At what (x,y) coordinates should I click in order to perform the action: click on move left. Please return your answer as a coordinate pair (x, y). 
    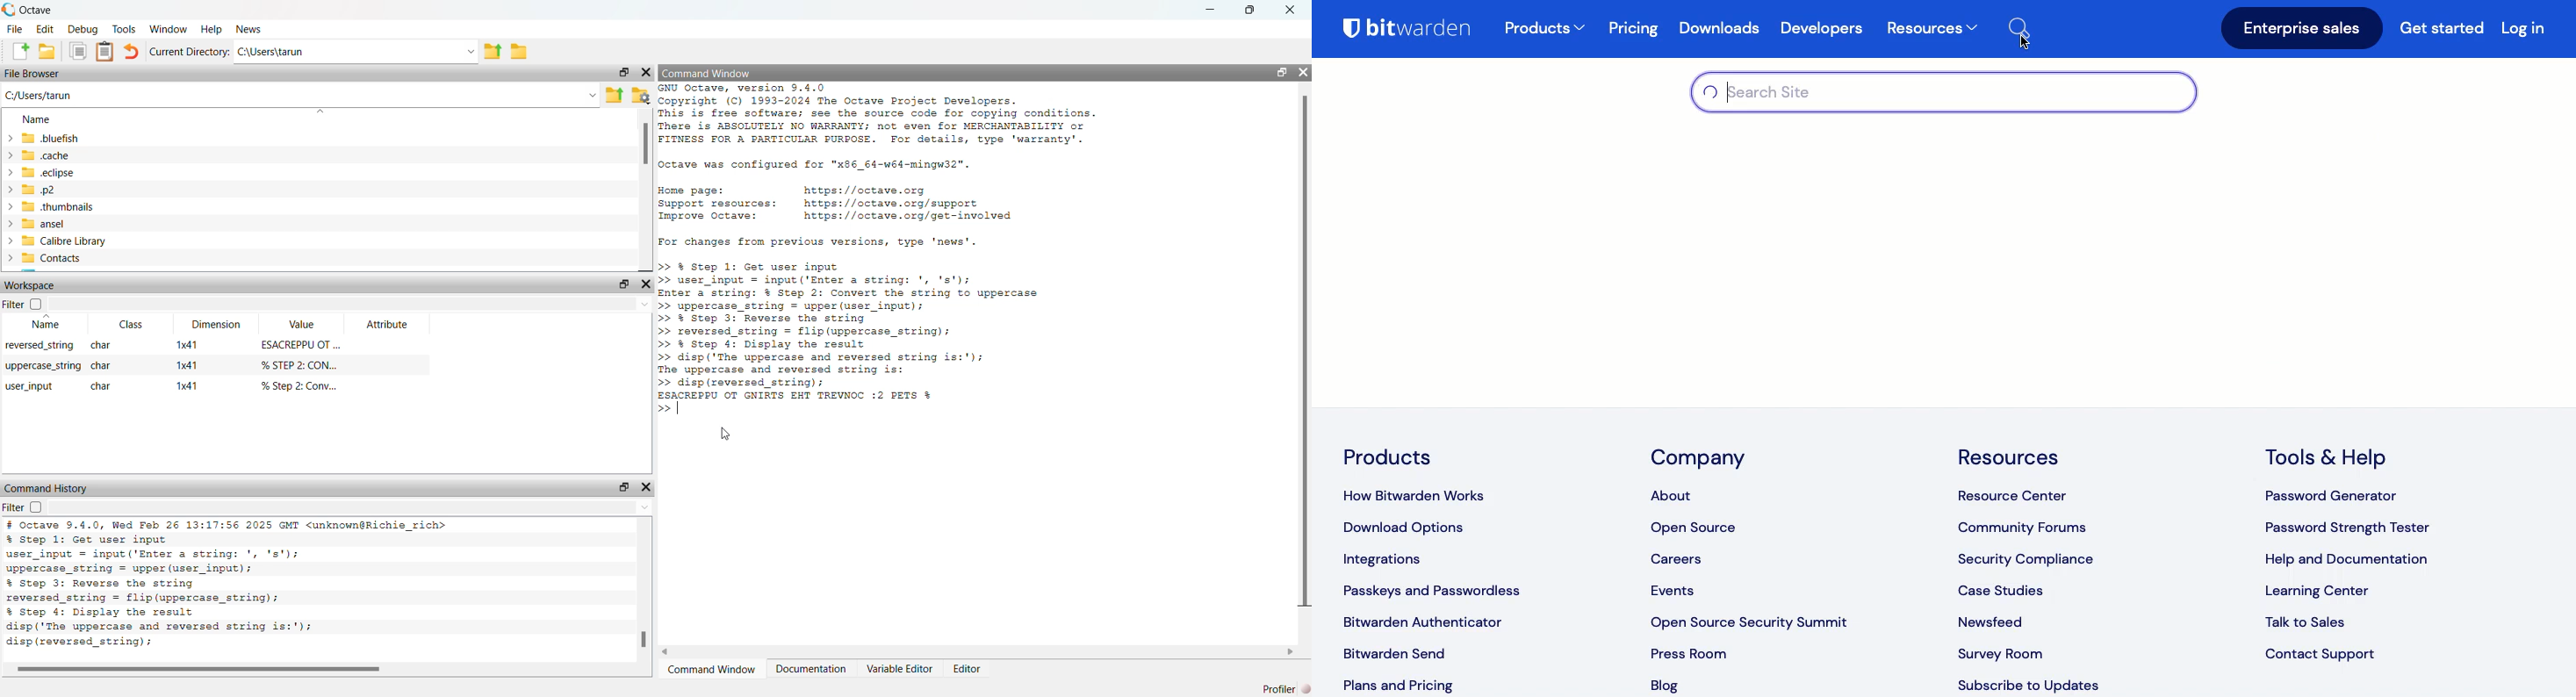
    Looking at the image, I should click on (668, 651).